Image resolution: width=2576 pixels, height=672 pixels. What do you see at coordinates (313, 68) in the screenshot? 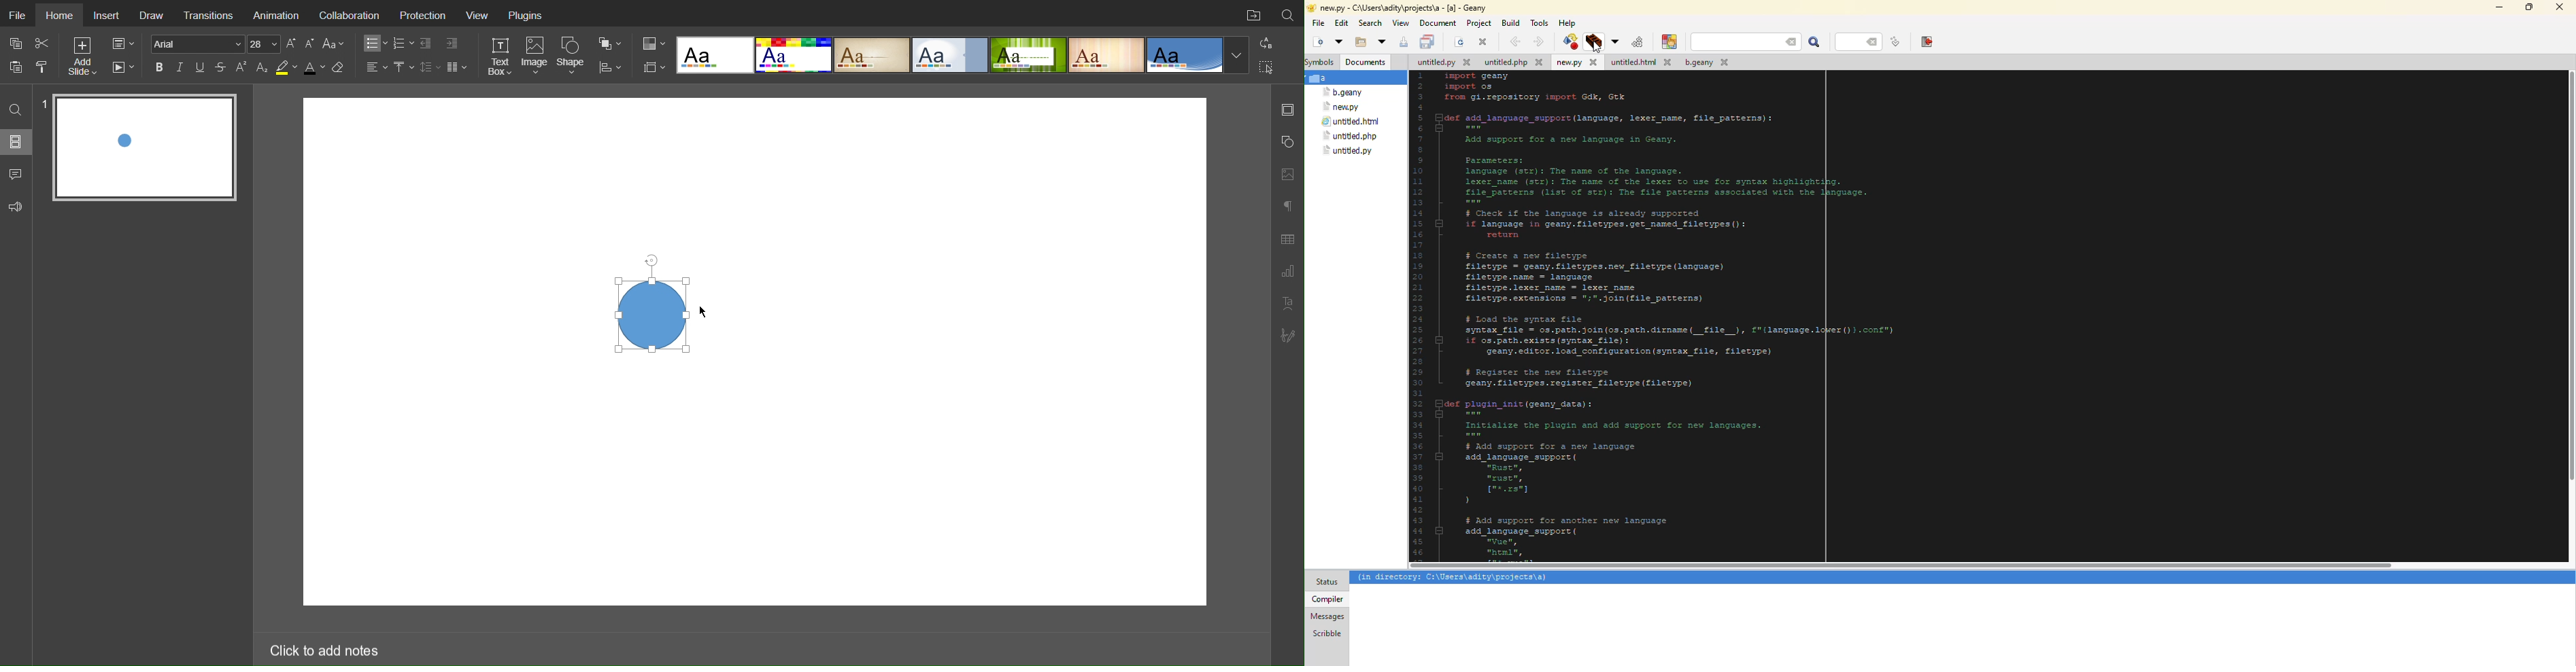
I see `Text Color` at bounding box center [313, 68].